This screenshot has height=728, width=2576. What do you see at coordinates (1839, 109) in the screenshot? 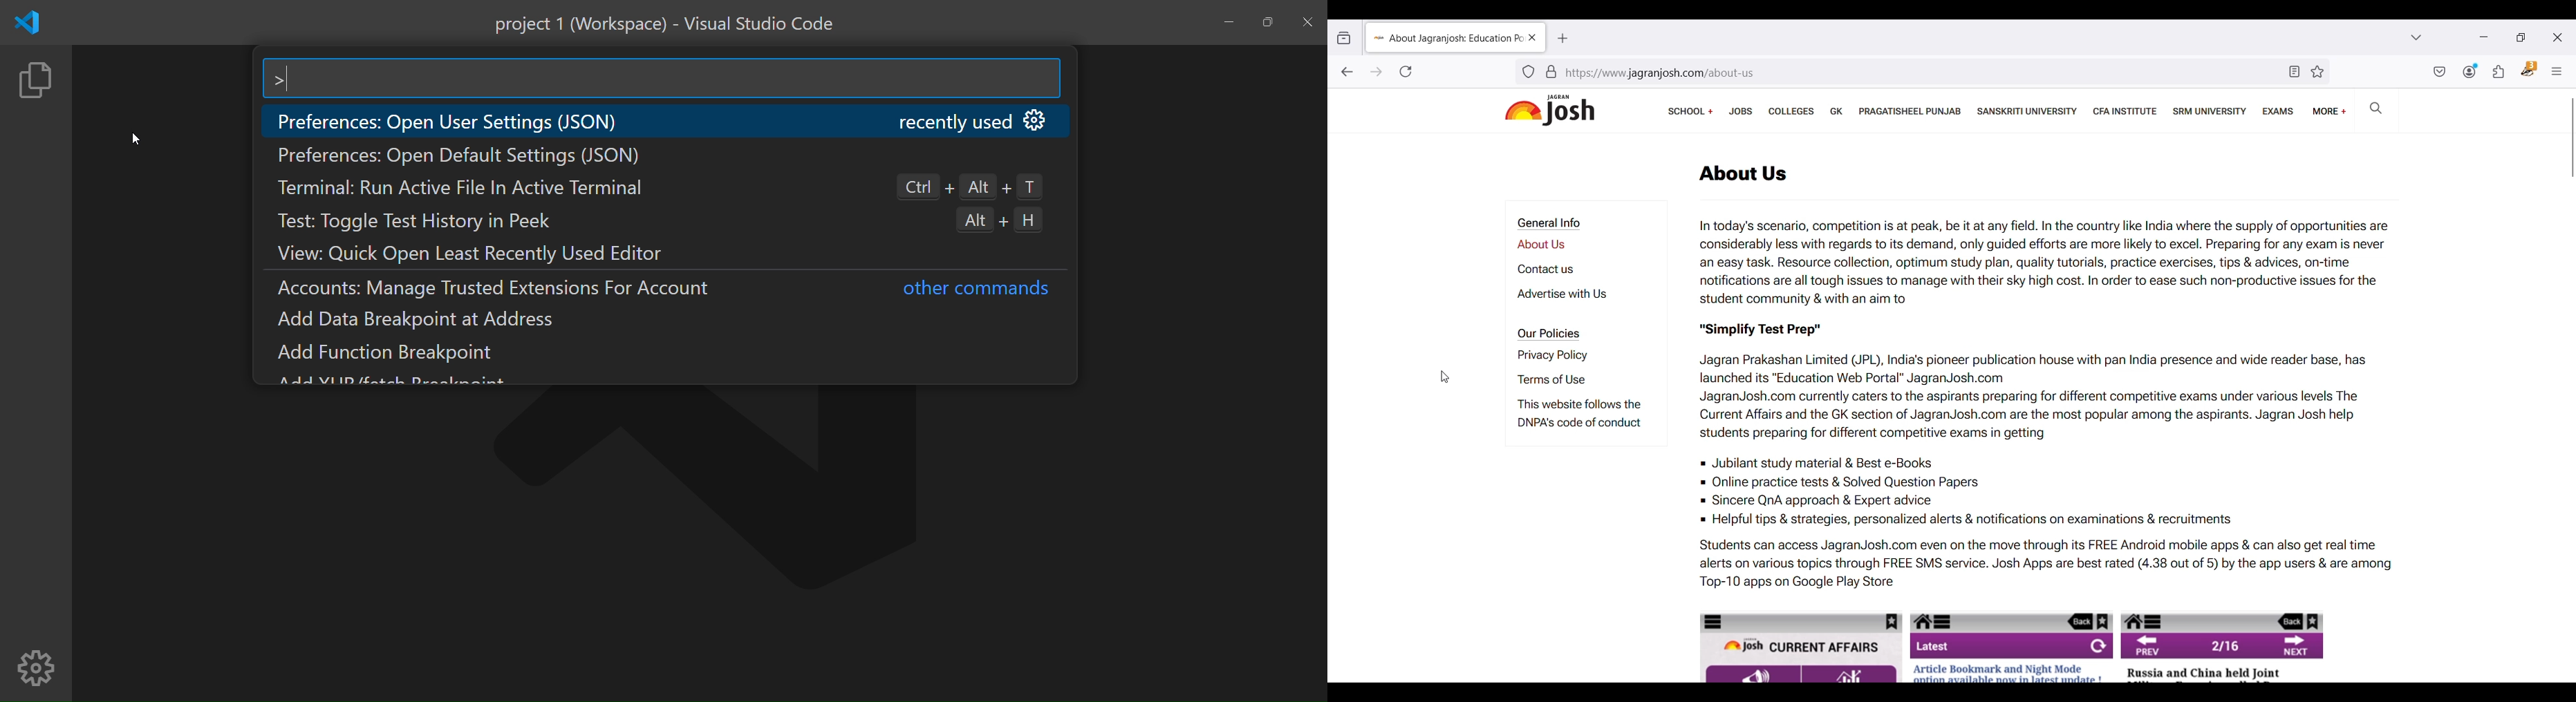
I see `GK ` at bounding box center [1839, 109].